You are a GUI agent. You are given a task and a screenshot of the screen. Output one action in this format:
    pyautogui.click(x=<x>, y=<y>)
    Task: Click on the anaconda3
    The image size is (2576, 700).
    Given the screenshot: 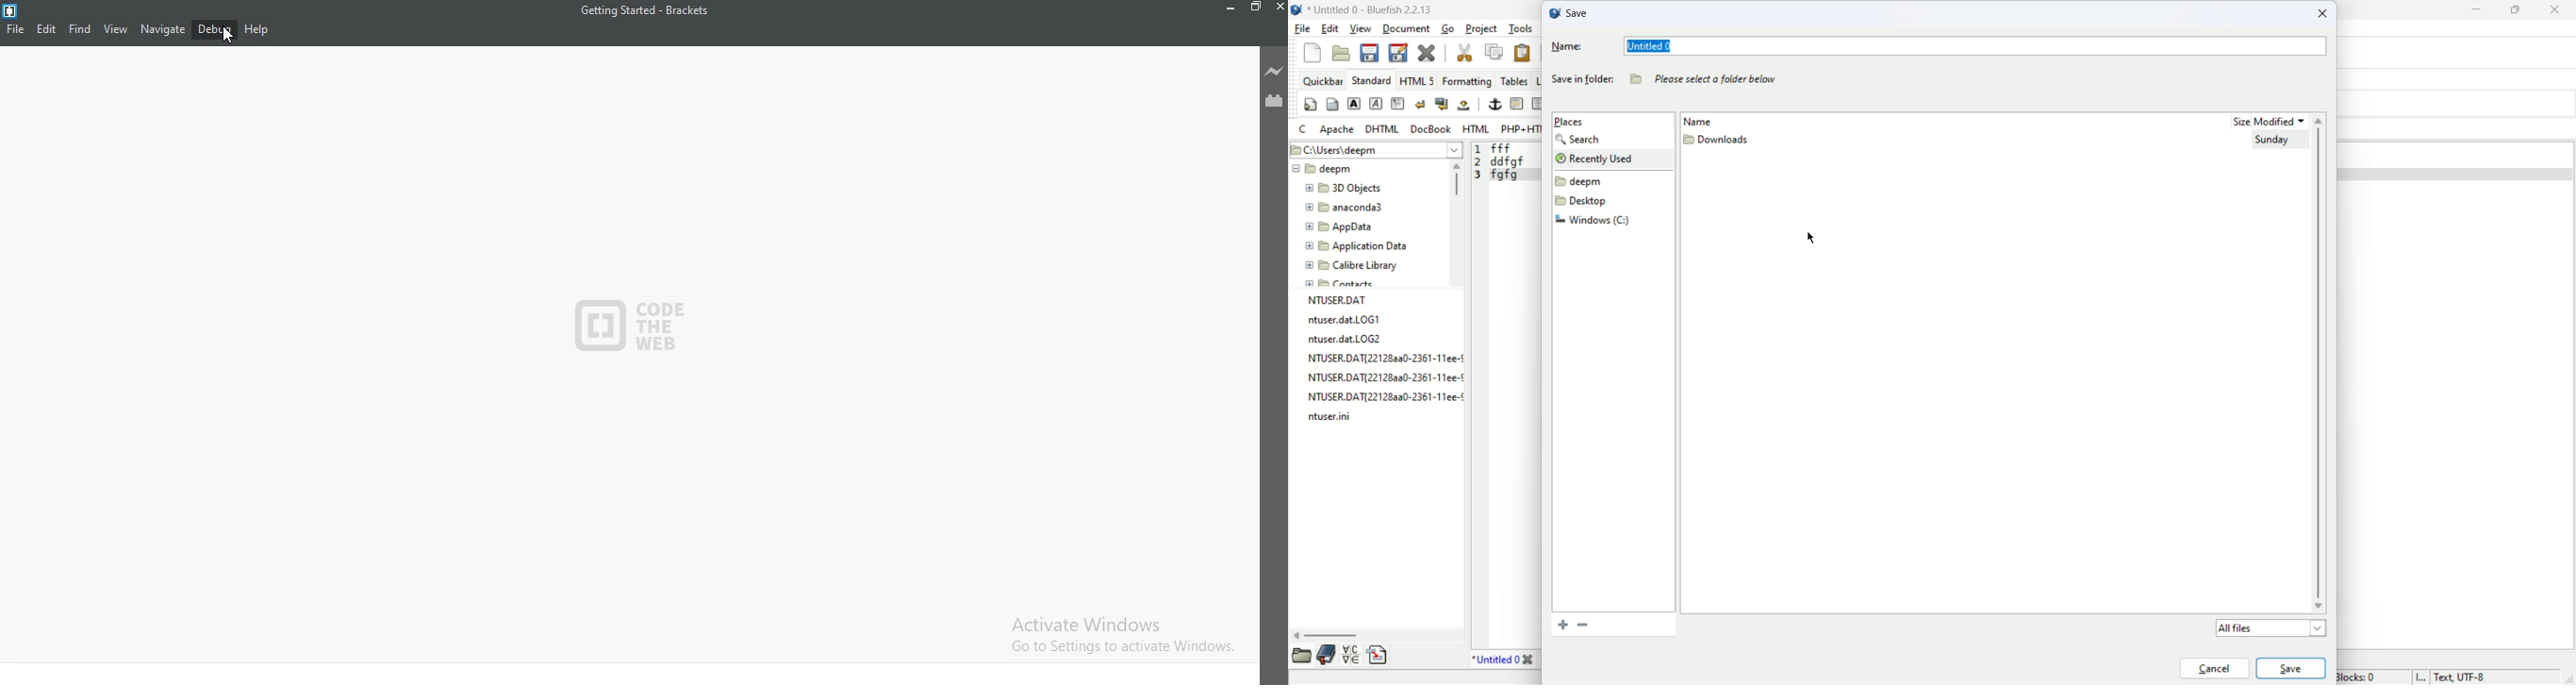 What is the action you would take?
    pyautogui.click(x=1344, y=208)
    